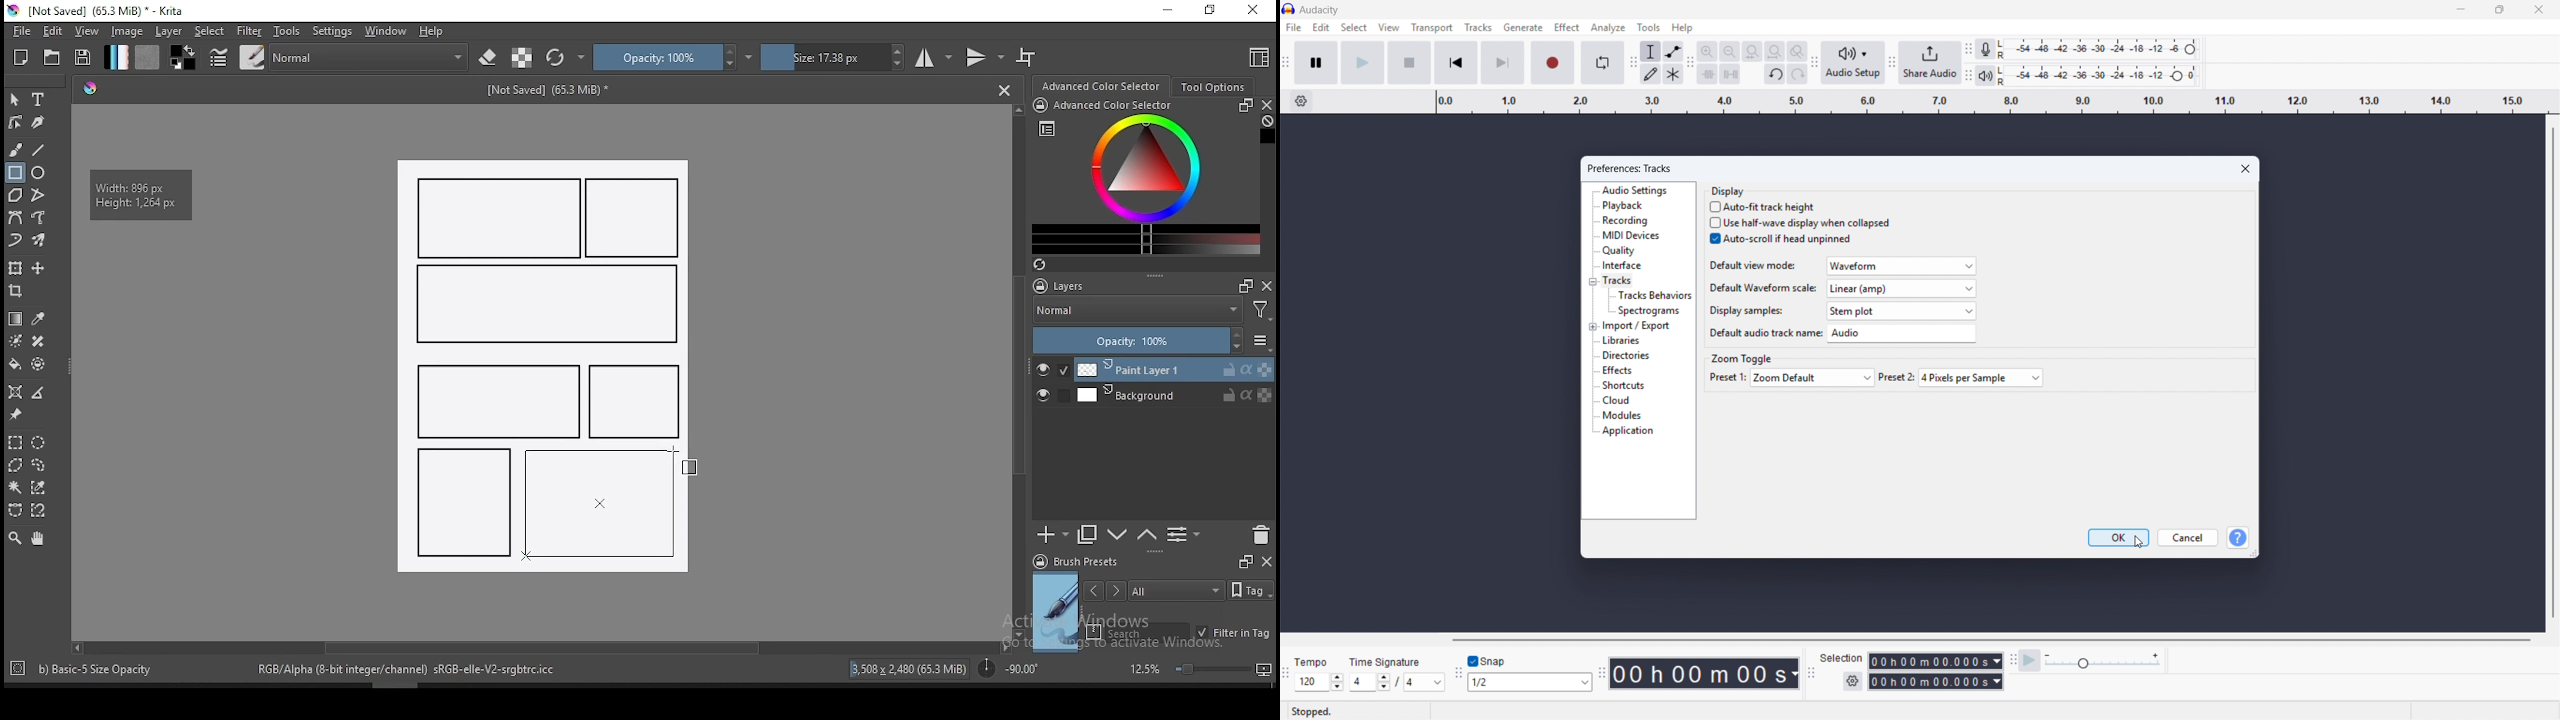 The height and width of the screenshot is (728, 2576). I want to click on windows, so click(386, 31).